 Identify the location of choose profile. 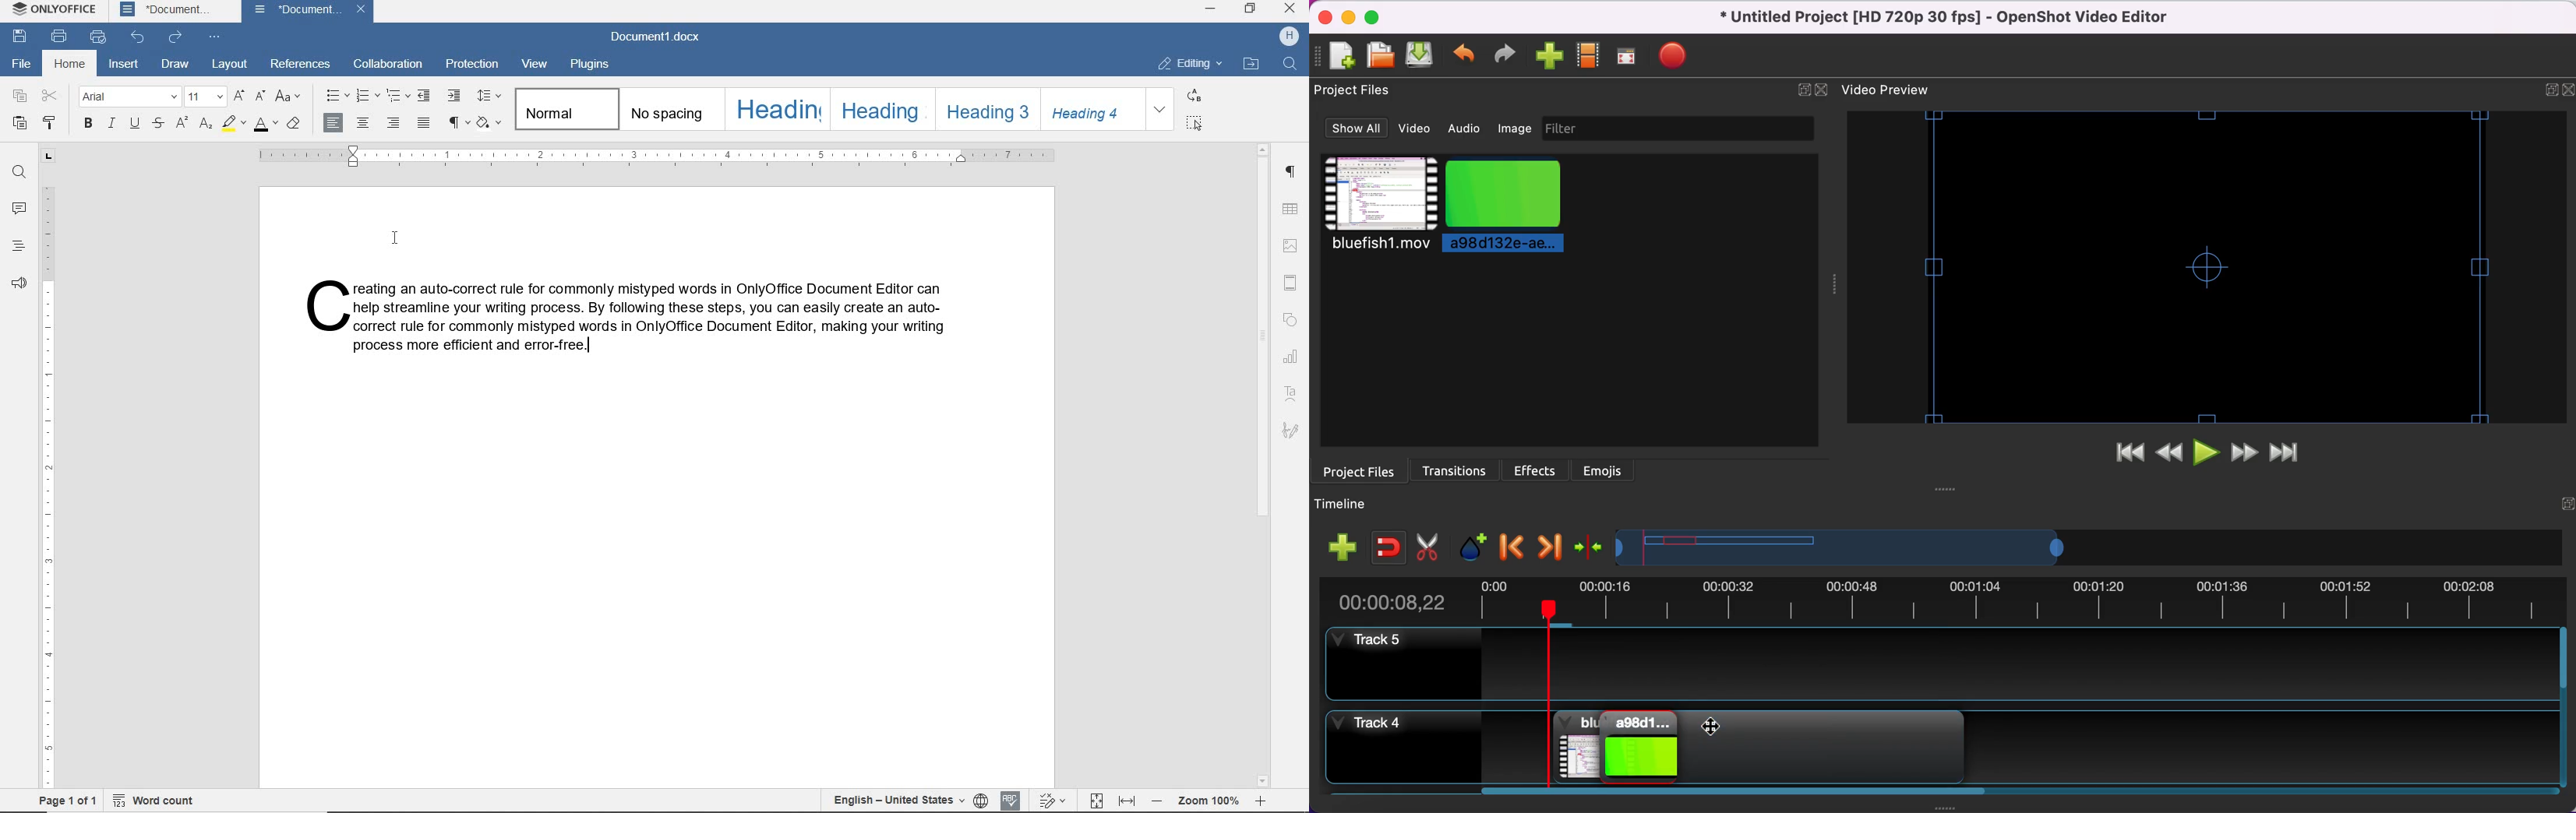
(1587, 58).